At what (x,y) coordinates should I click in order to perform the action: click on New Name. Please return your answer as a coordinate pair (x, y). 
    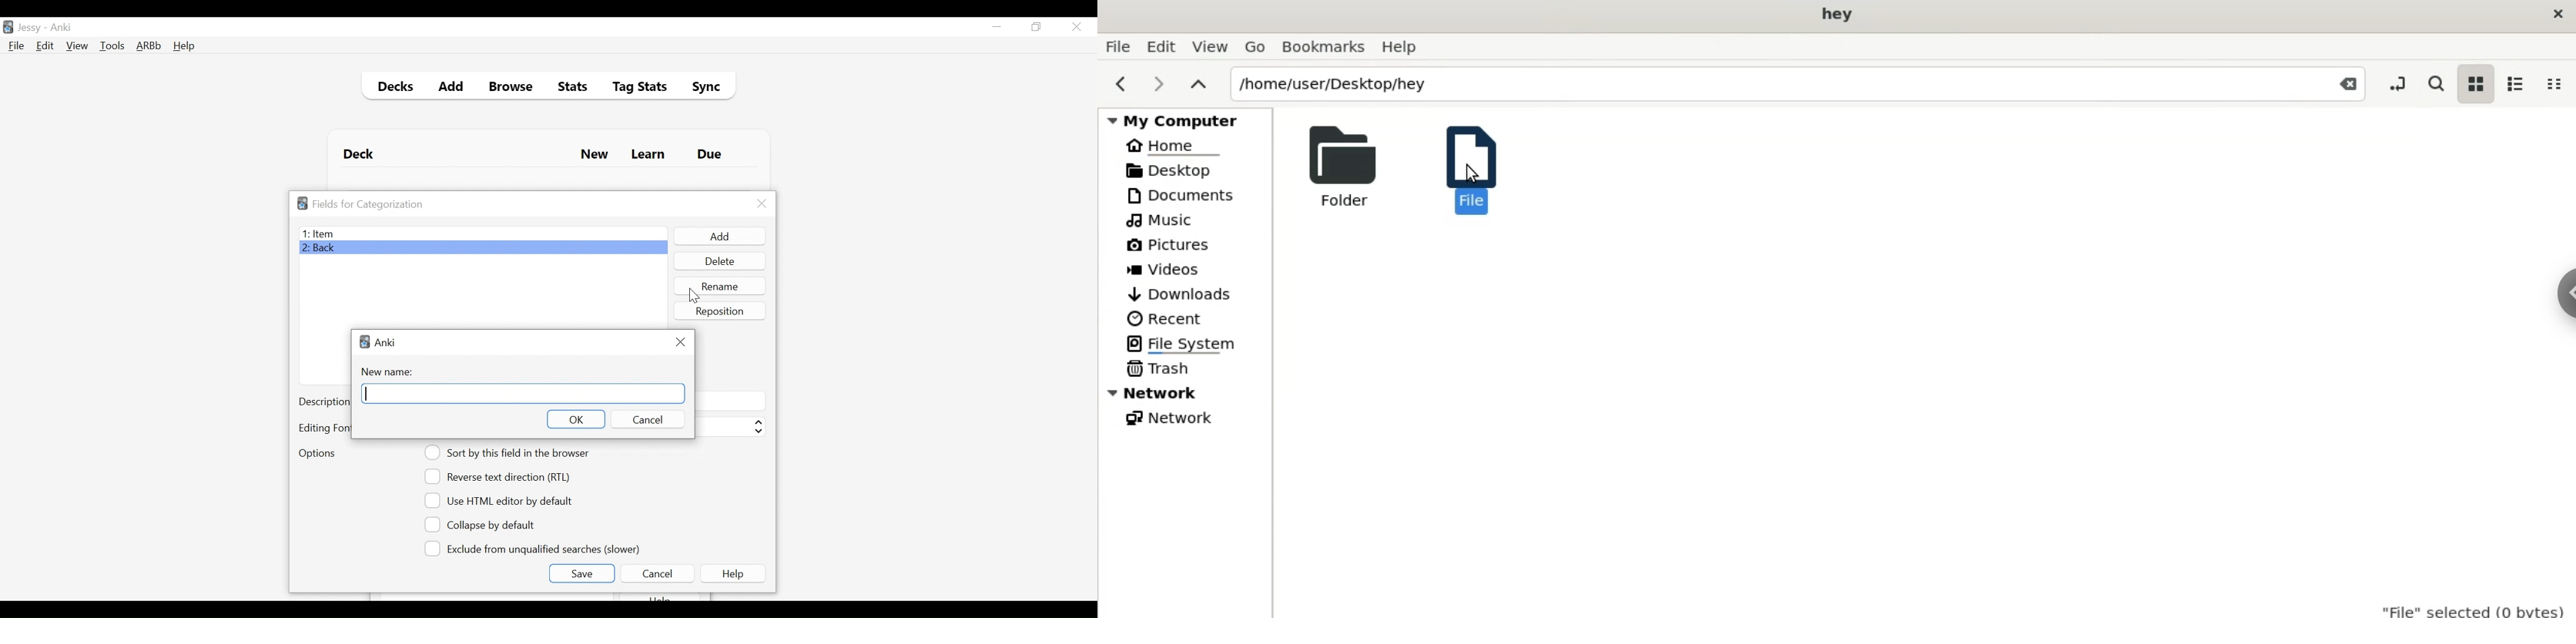
    Looking at the image, I should click on (391, 372).